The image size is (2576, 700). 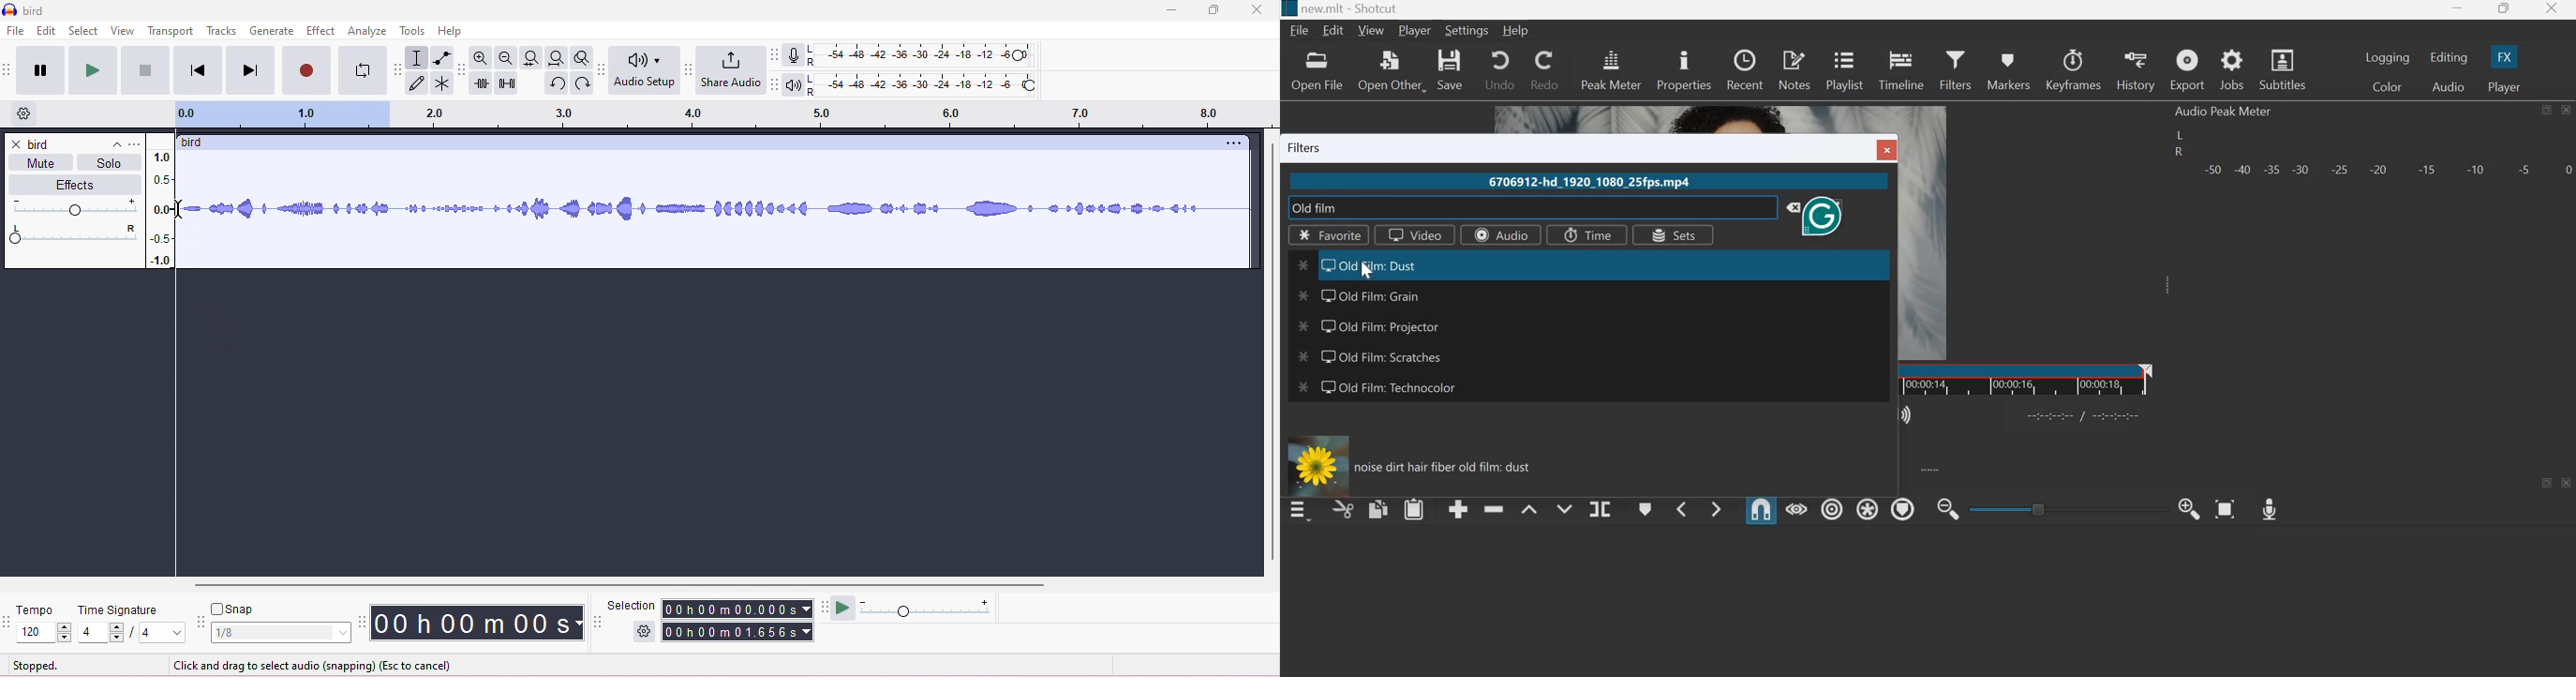 What do you see at coordinates (15, 30) in the screenshot?
I see `file` at bounding box center [15, 30].